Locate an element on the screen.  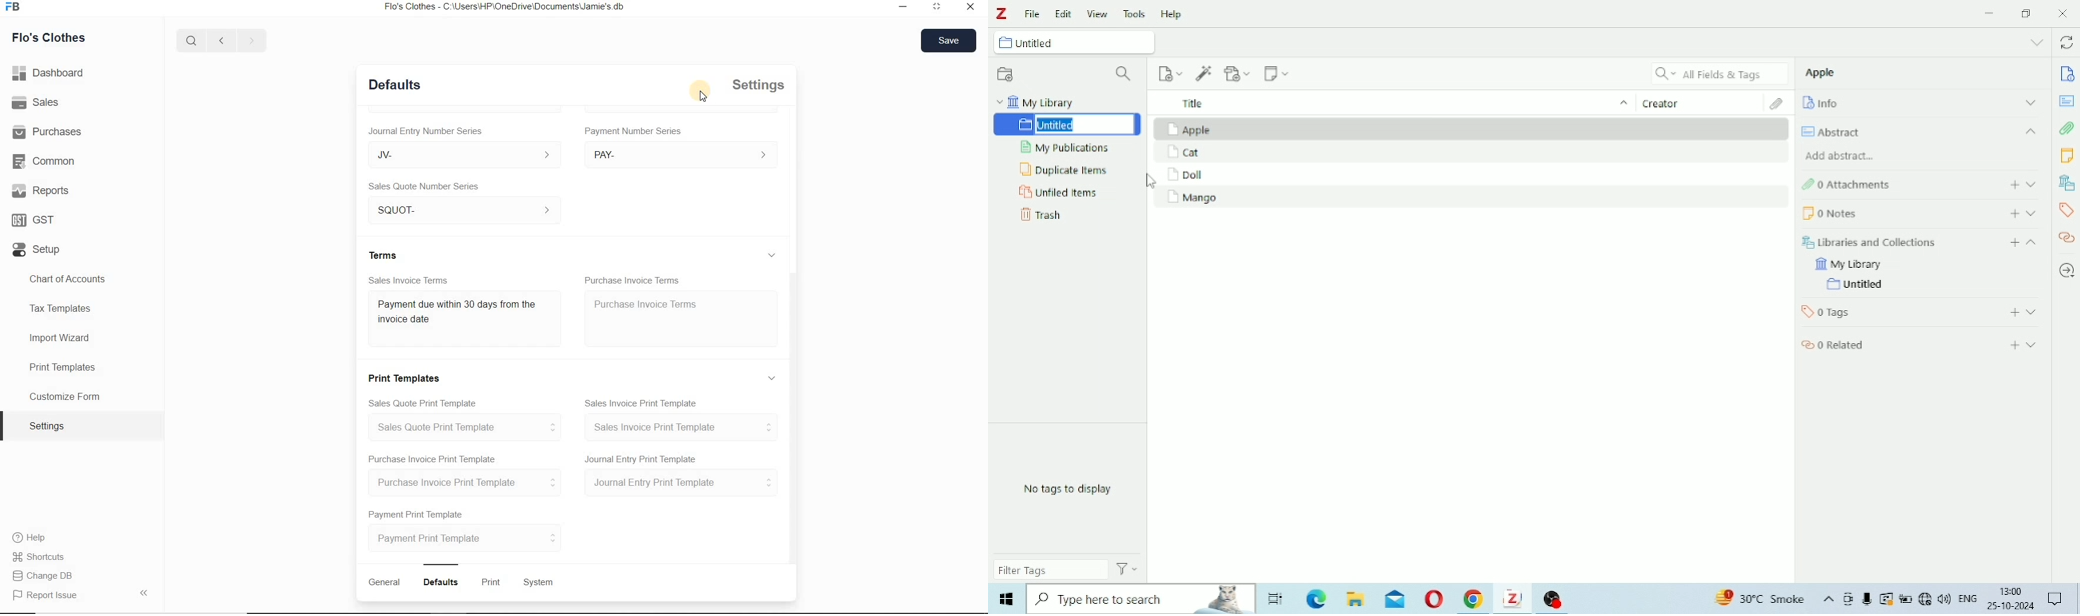
Tax Templates is located at coordinates (81, 311).